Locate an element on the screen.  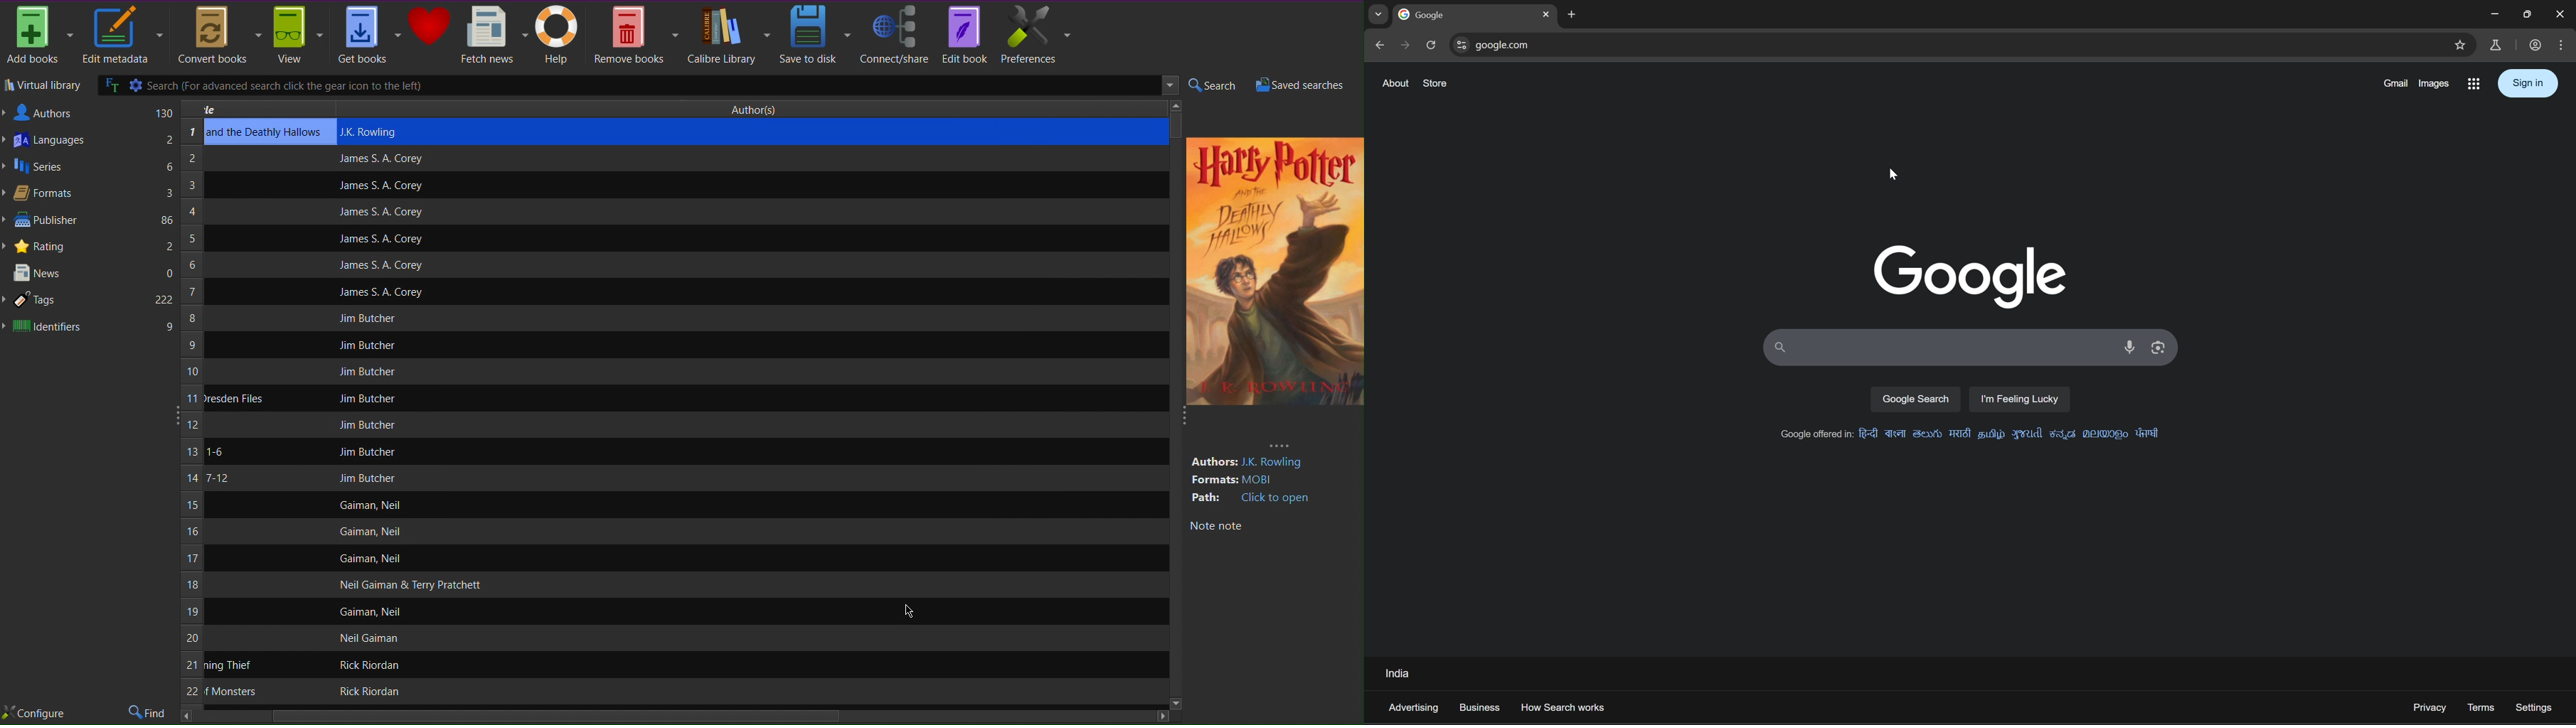
Search (For advanced search click the gear icon to the left) is located at coordinates (597, 85).